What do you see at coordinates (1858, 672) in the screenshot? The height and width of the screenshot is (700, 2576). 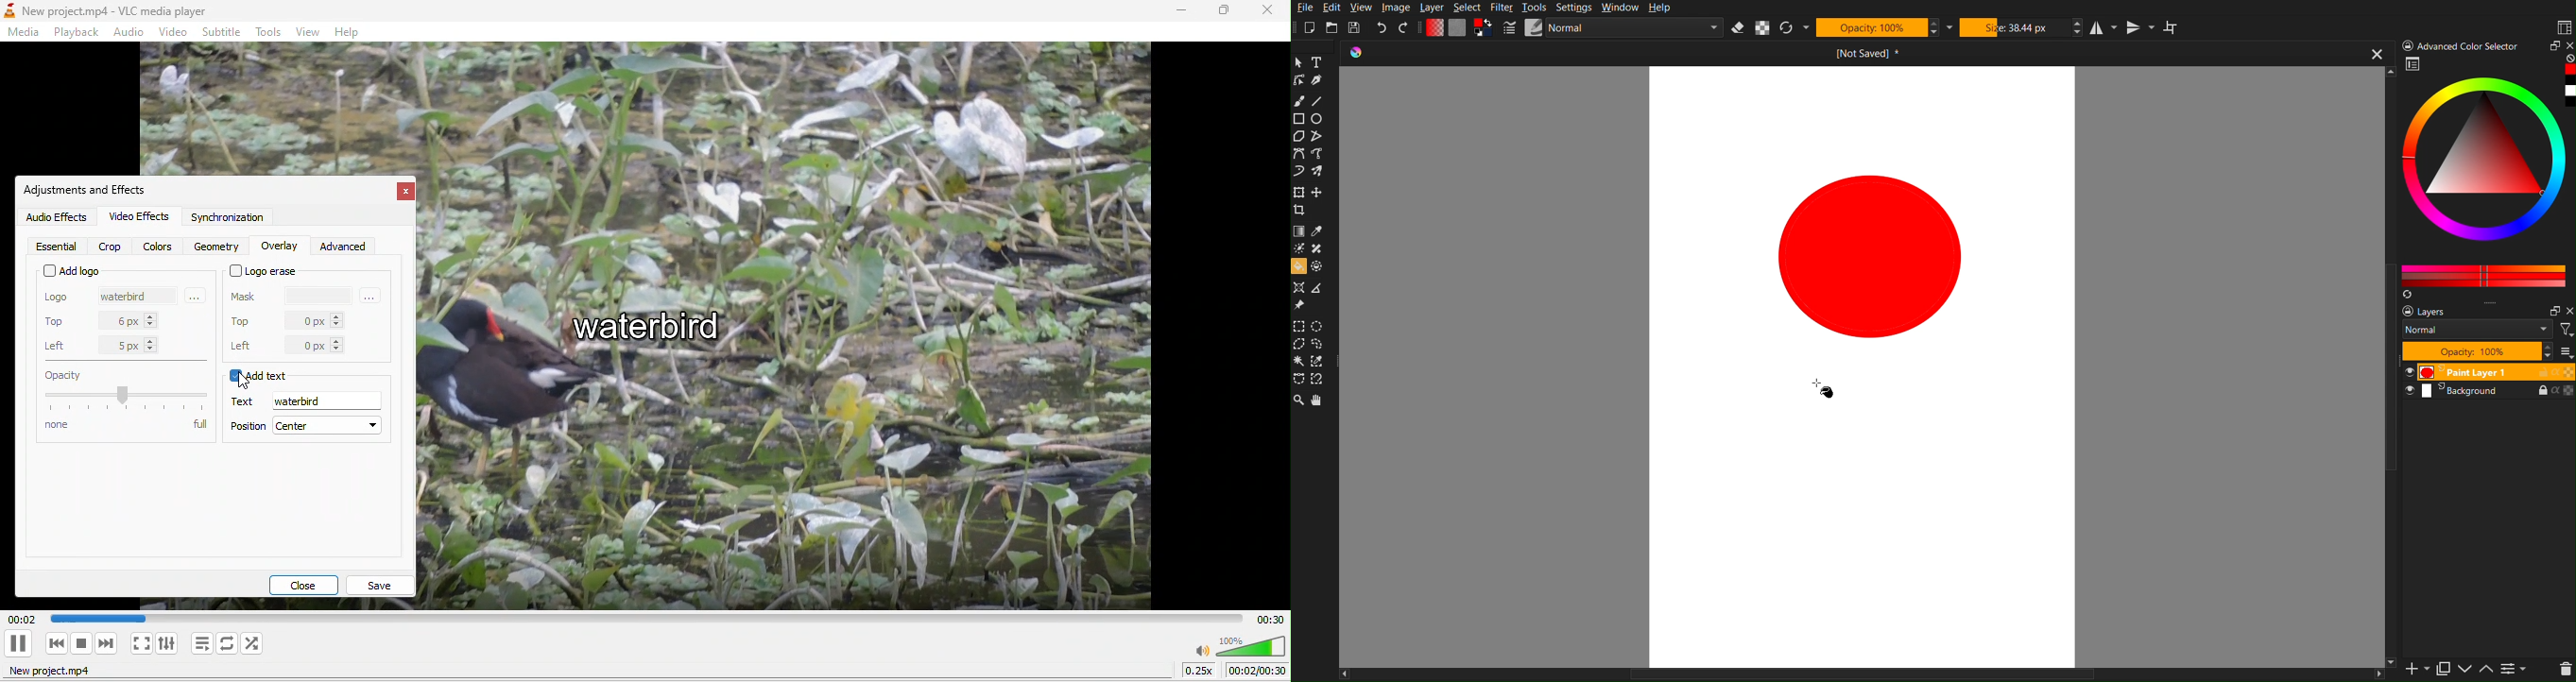 I see `Horizontal Scroll Bar` at bounding box center [1858, 672].